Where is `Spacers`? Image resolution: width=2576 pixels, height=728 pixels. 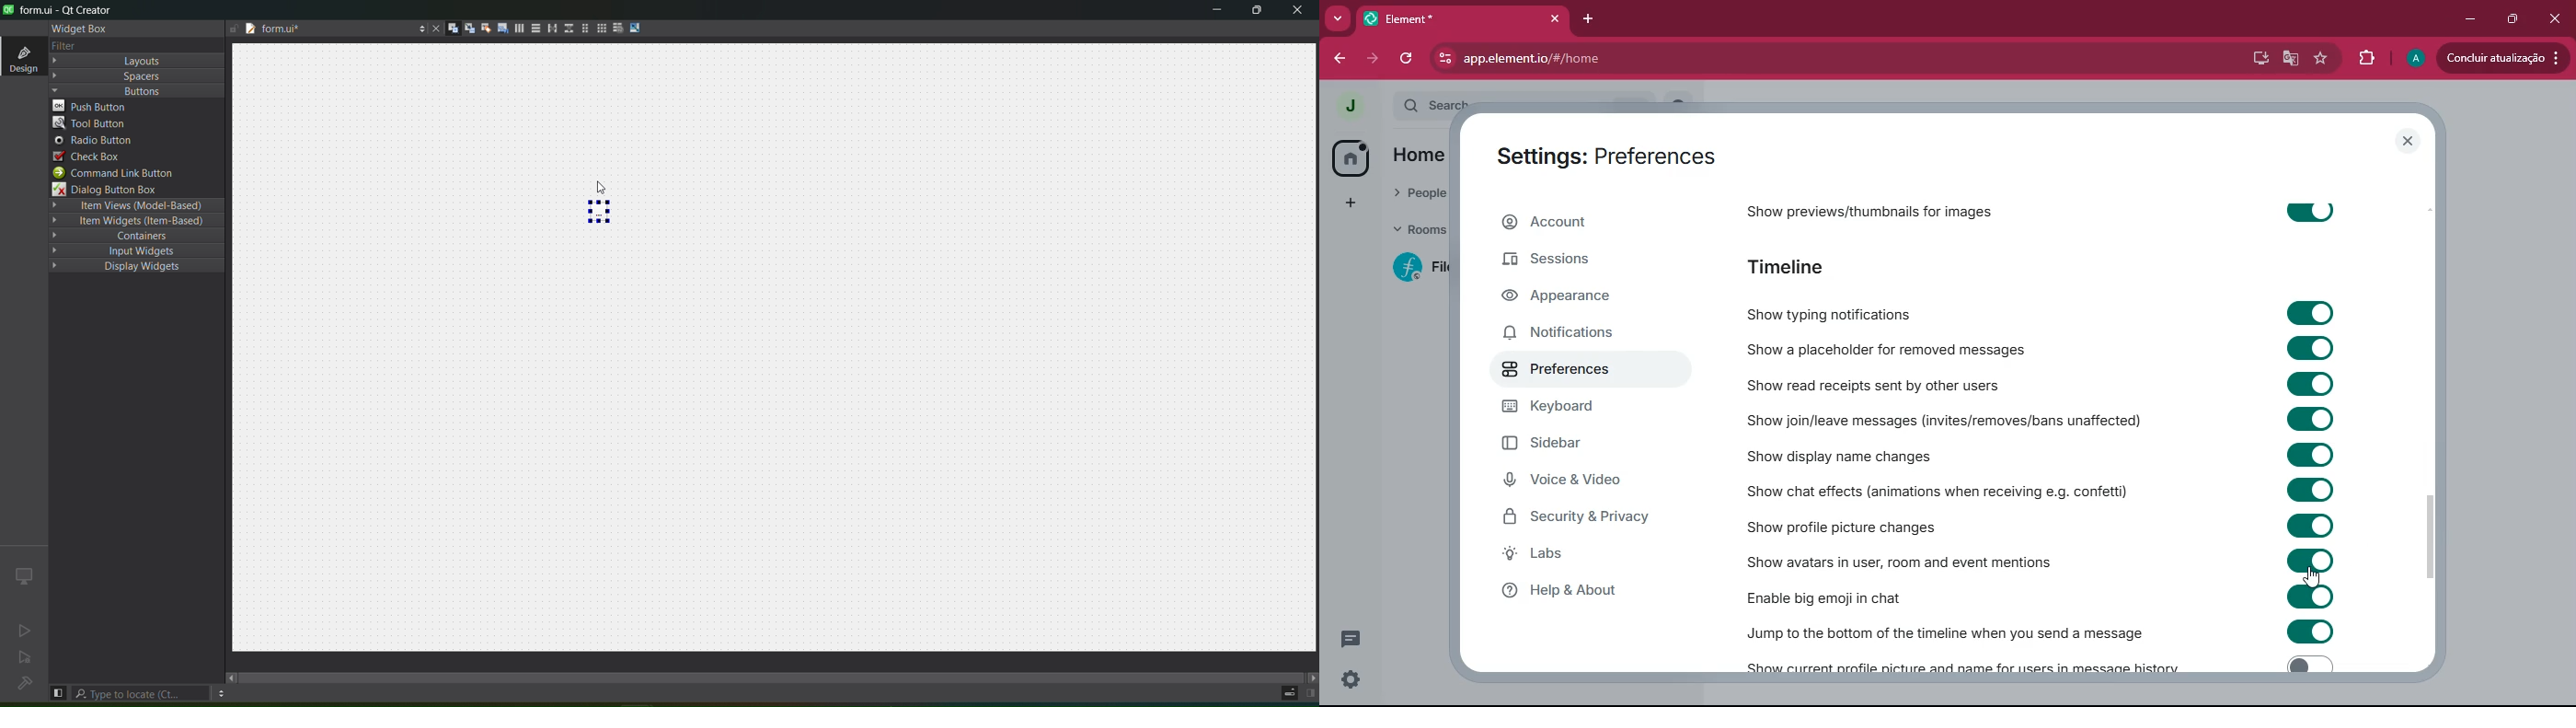 Spacers is located at coordinates (138, 76).